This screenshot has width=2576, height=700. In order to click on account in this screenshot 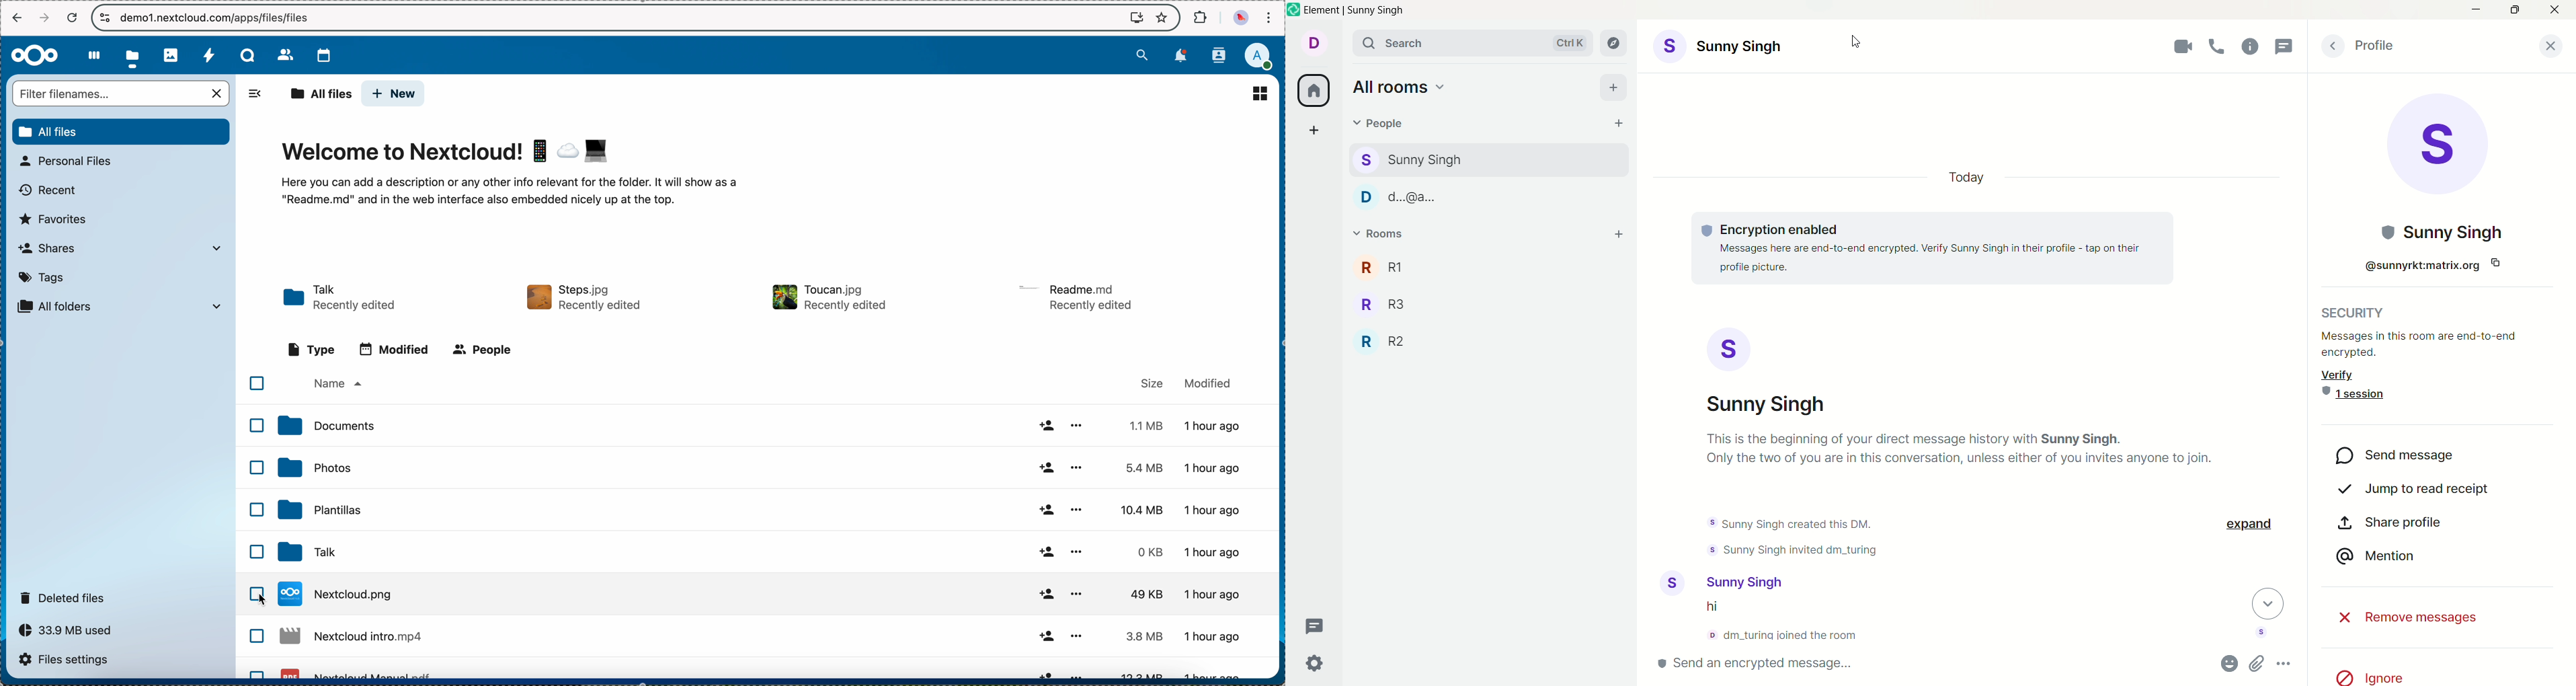, I will do `click(1313, 42)`.